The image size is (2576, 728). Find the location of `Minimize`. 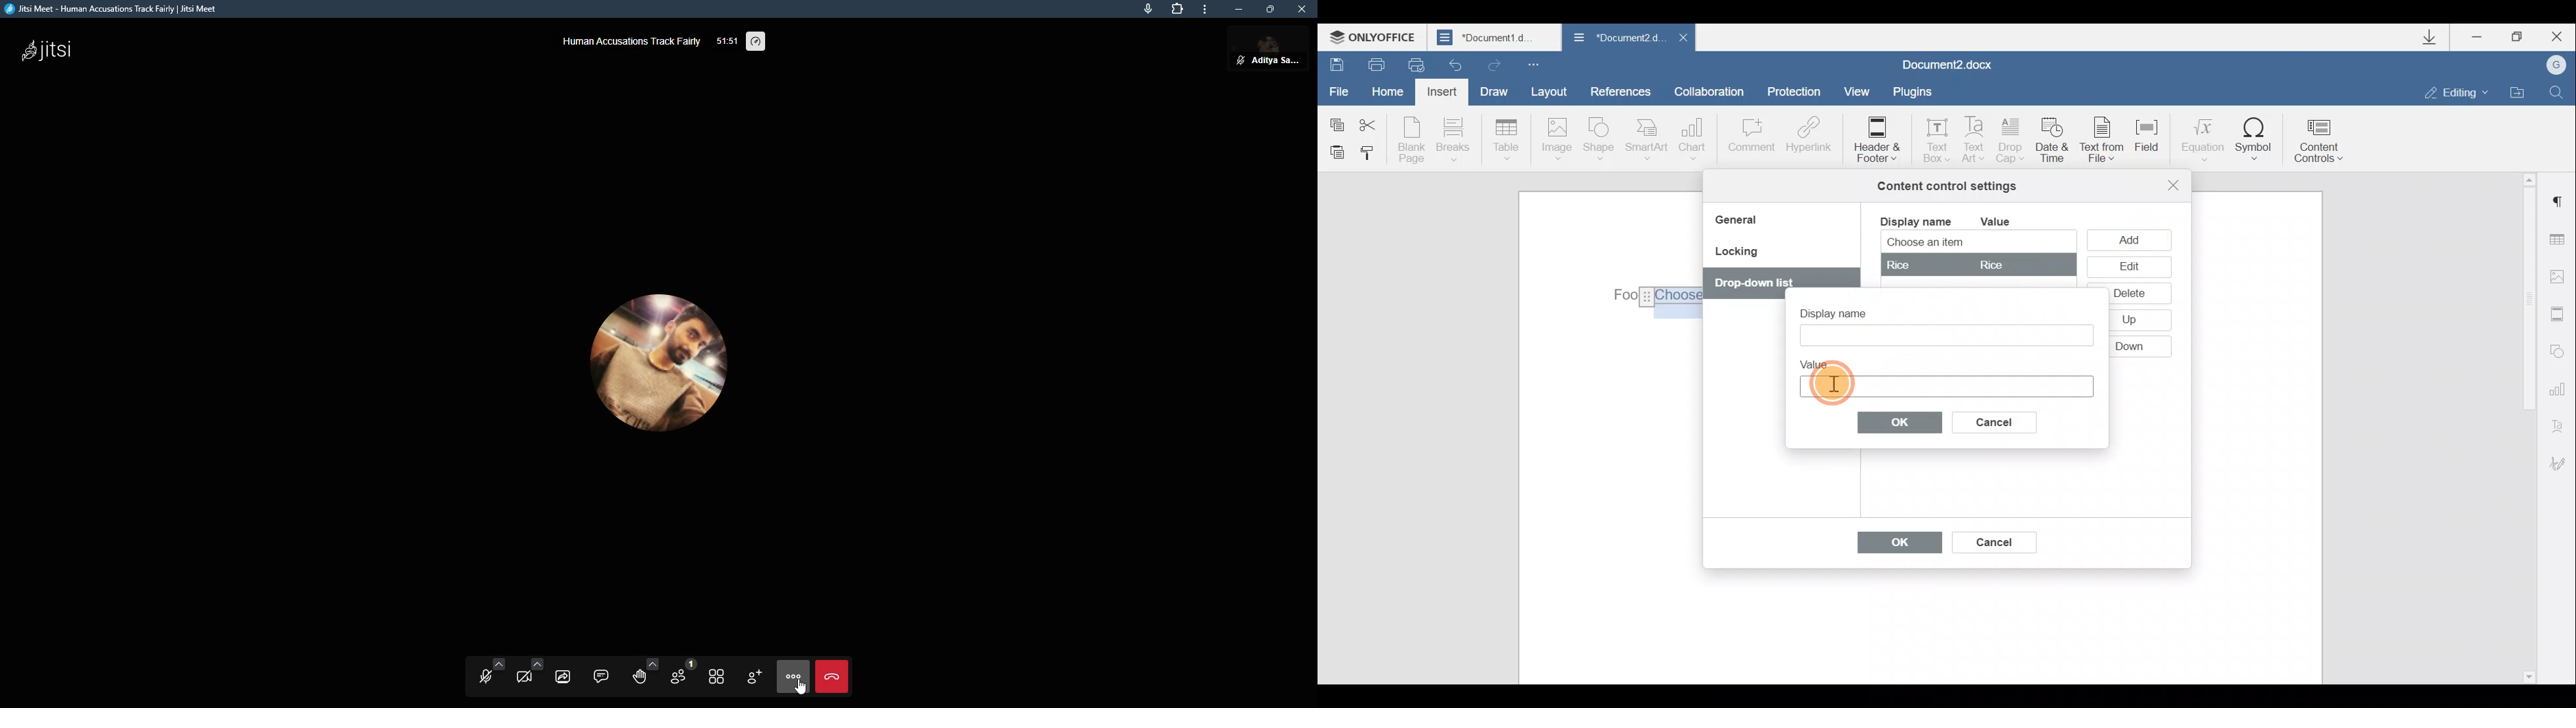

Minimize is located at coordinates (2483, 39).